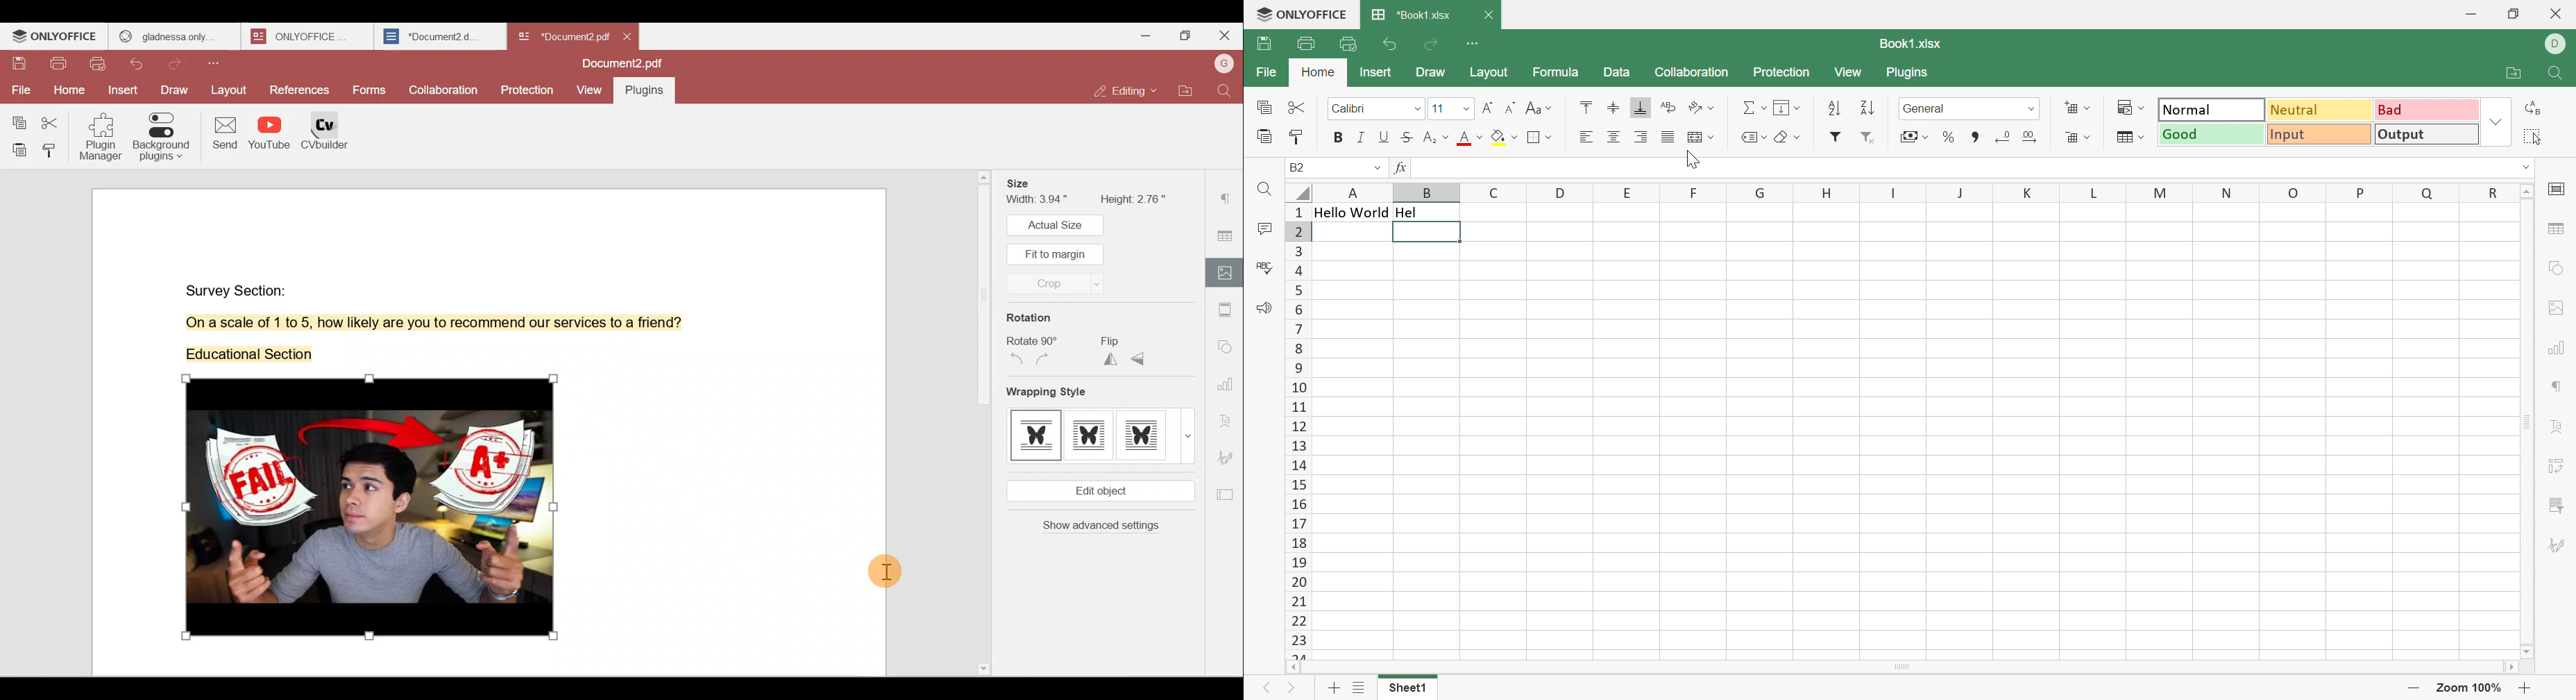 This screenshot has height=700, width=2576. Describe the element at coordinates (441, 323) in the screenshot. I see `On a scale of 1 to 5, how likely are you to recommend our services to a friend?` at that location.